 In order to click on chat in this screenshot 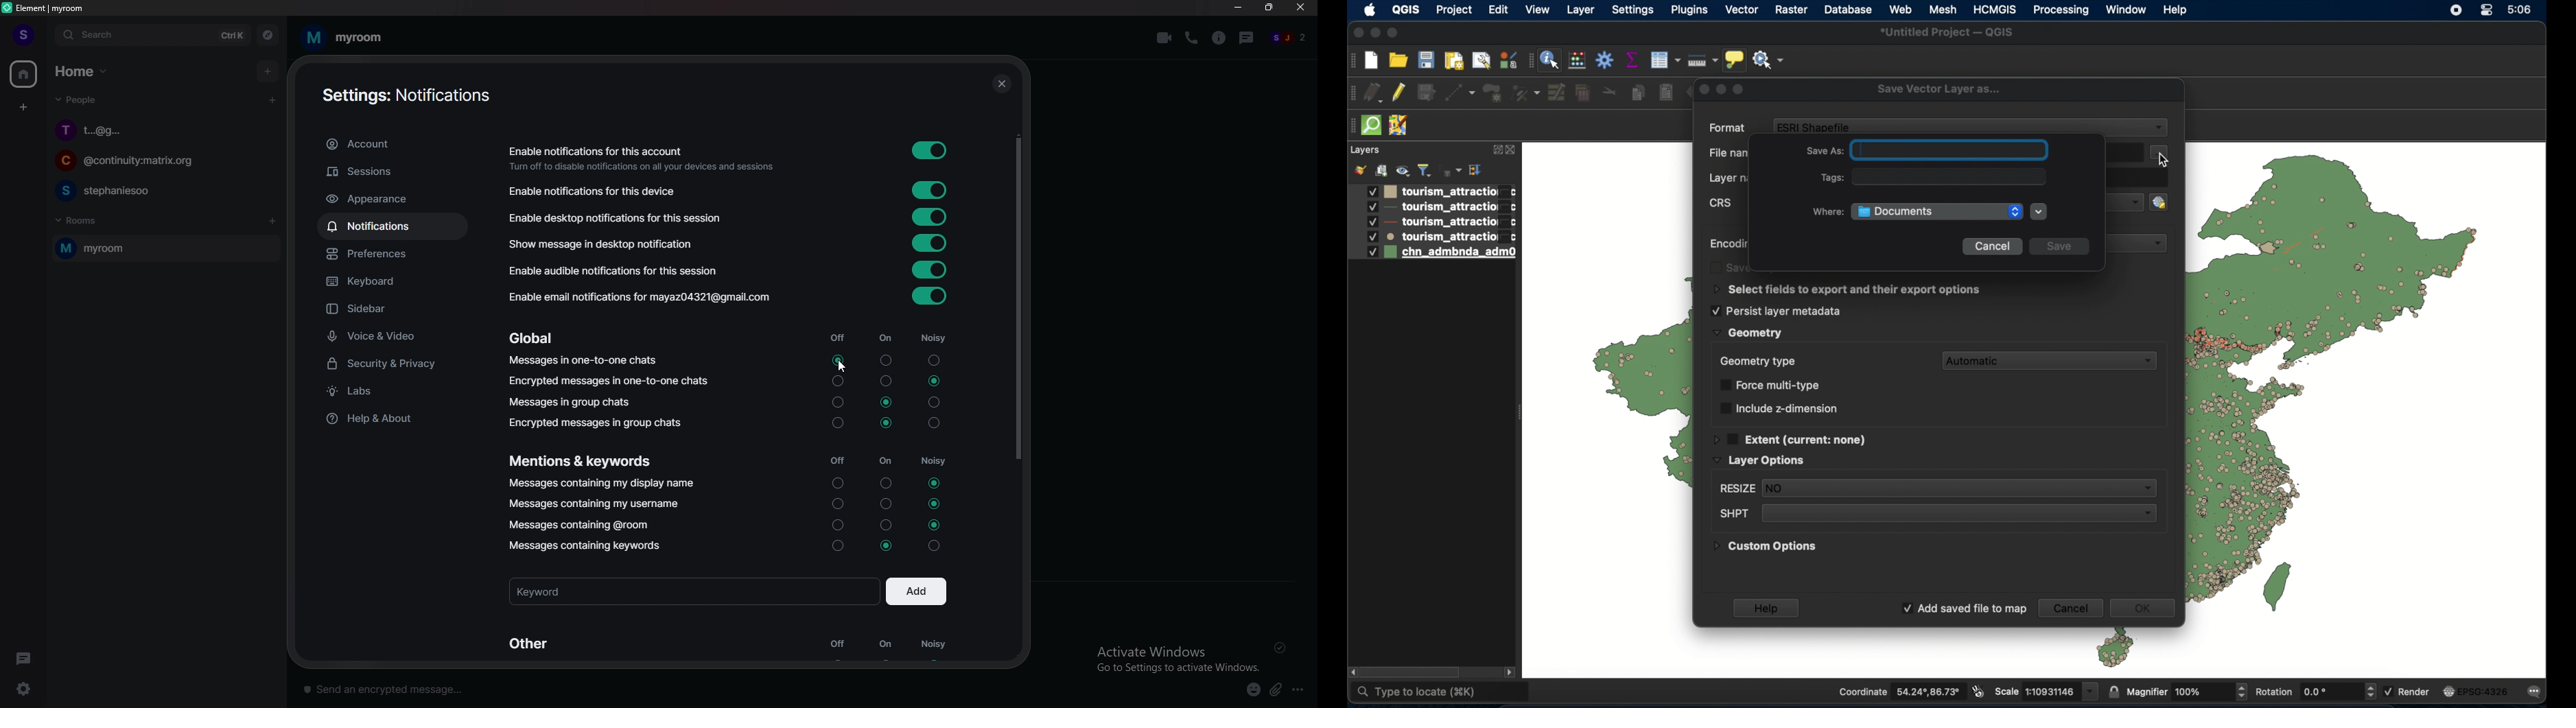, I will do `click(159, 131)`.